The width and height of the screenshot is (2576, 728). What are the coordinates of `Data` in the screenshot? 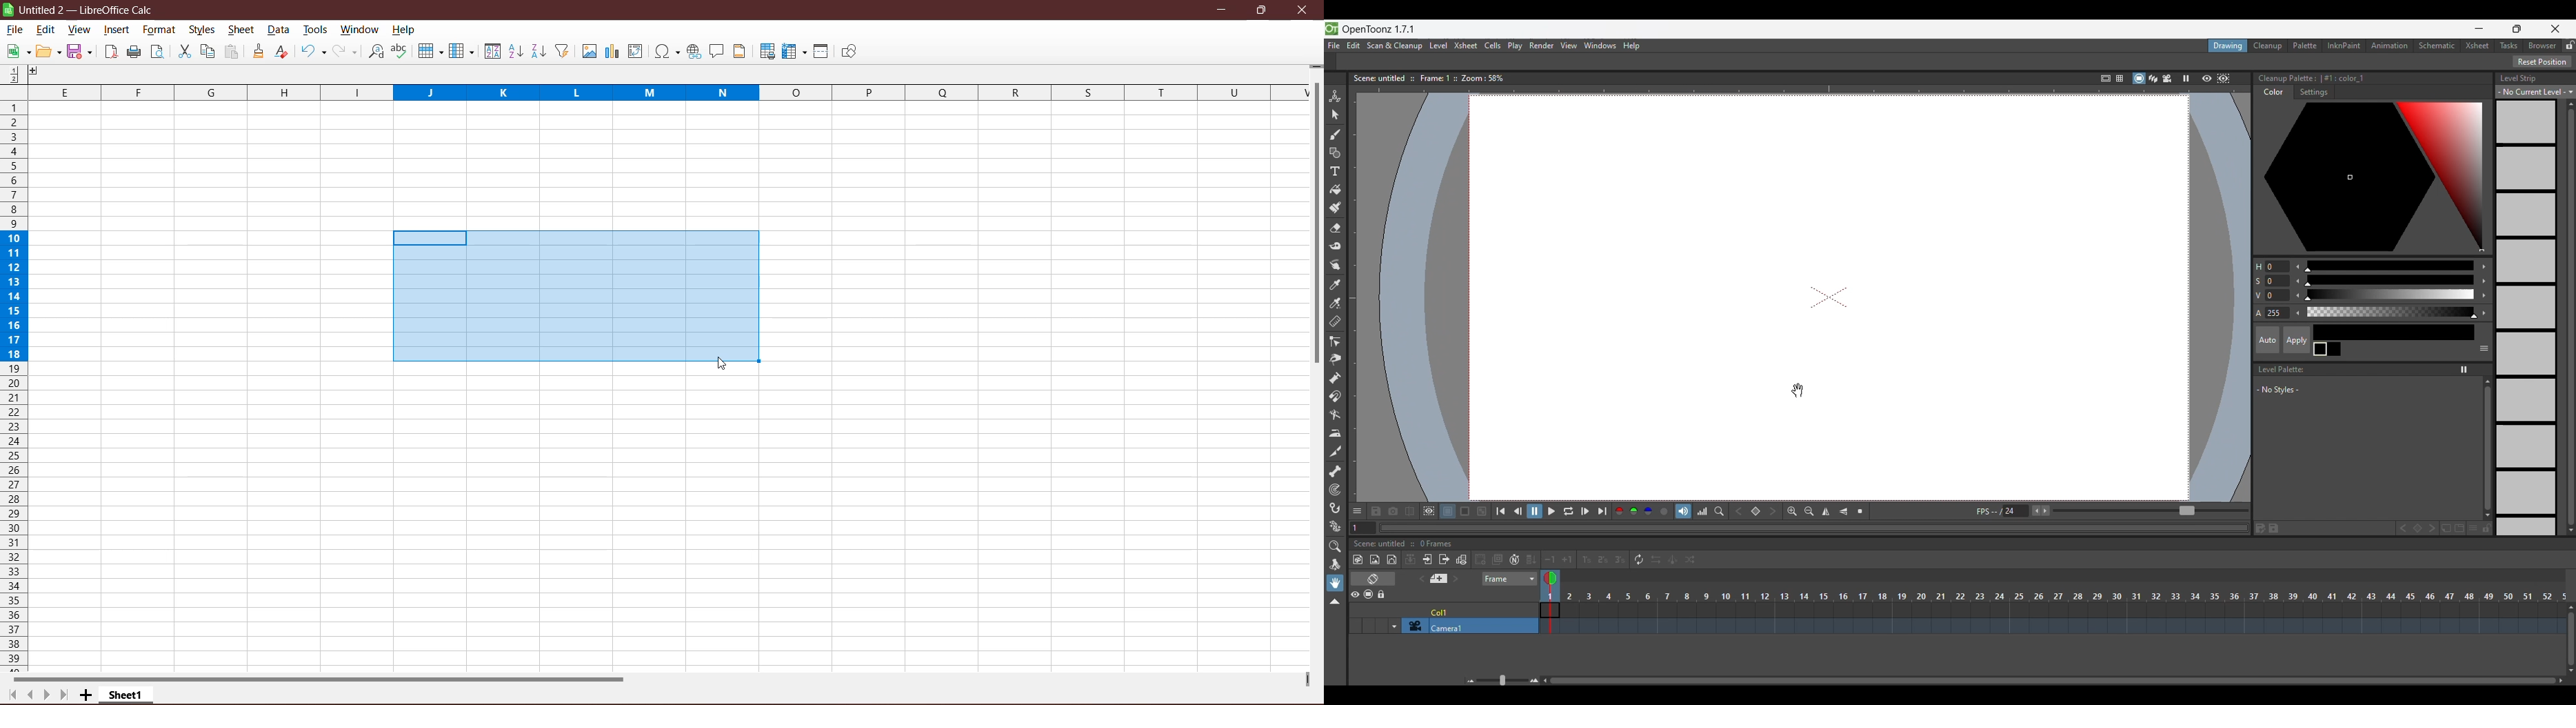 It's located at (279, 30).